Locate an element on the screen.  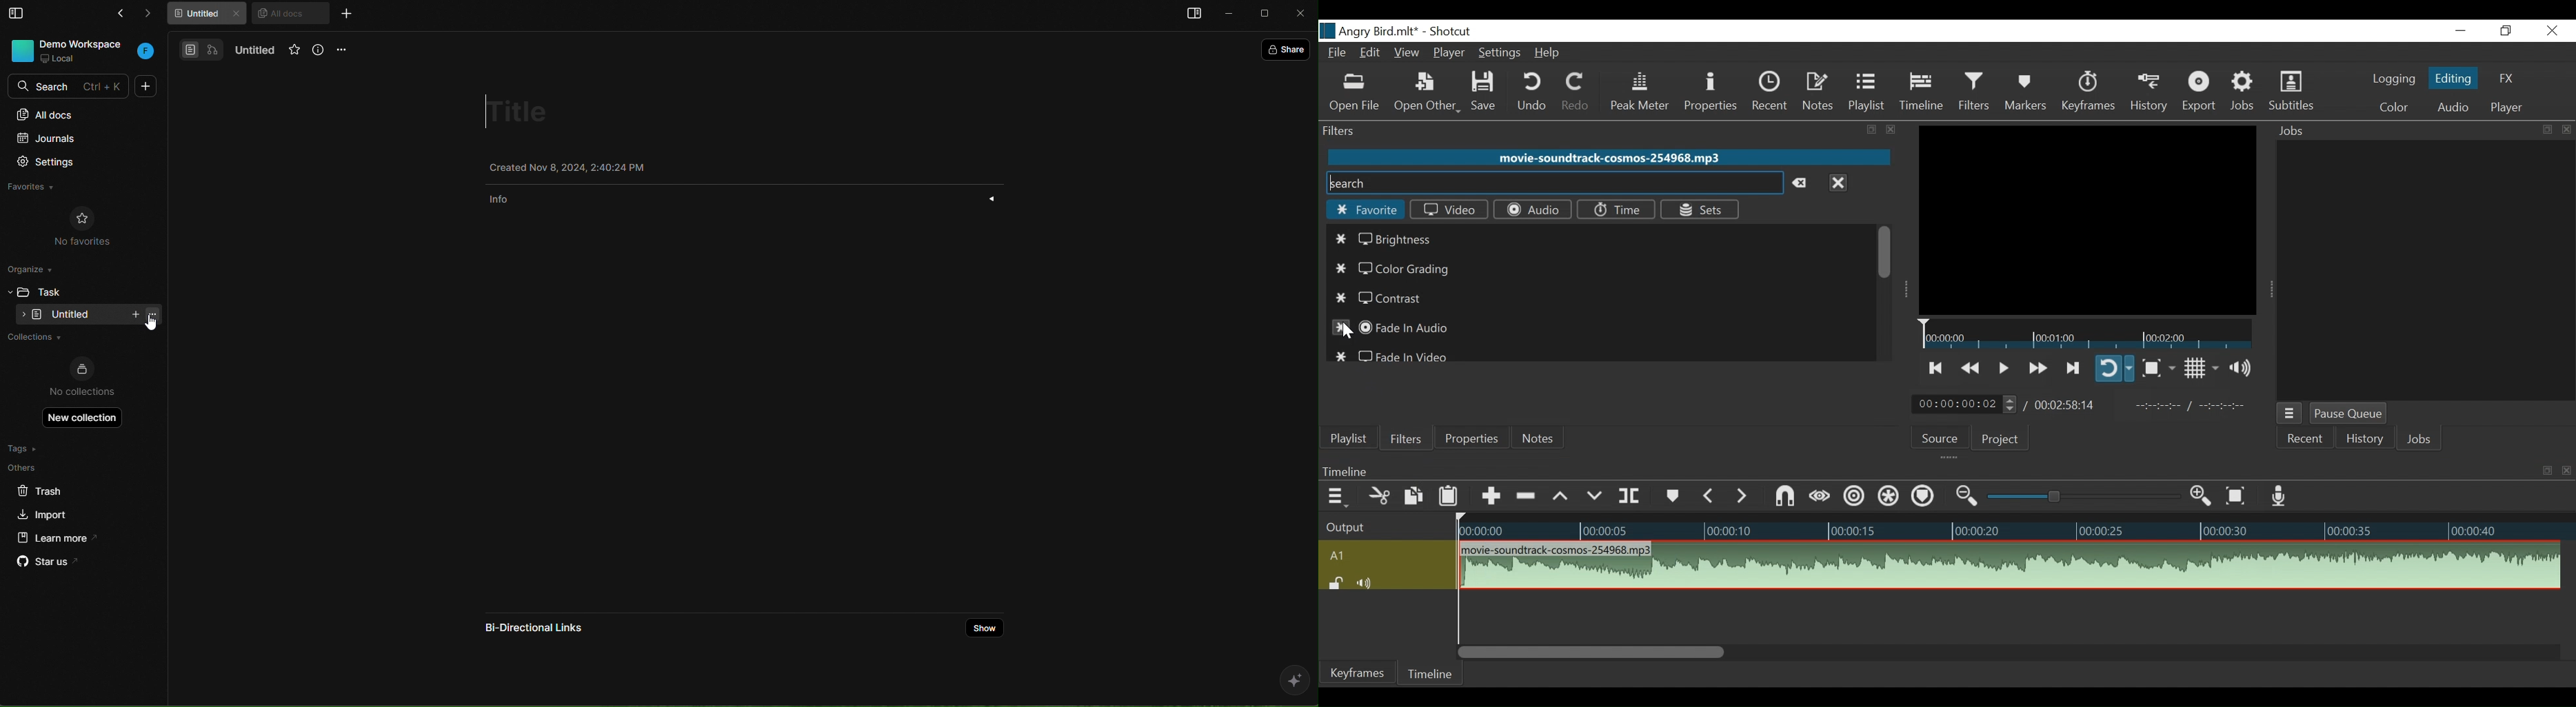
Play quickly backward is located at coordinates (1969, 366).